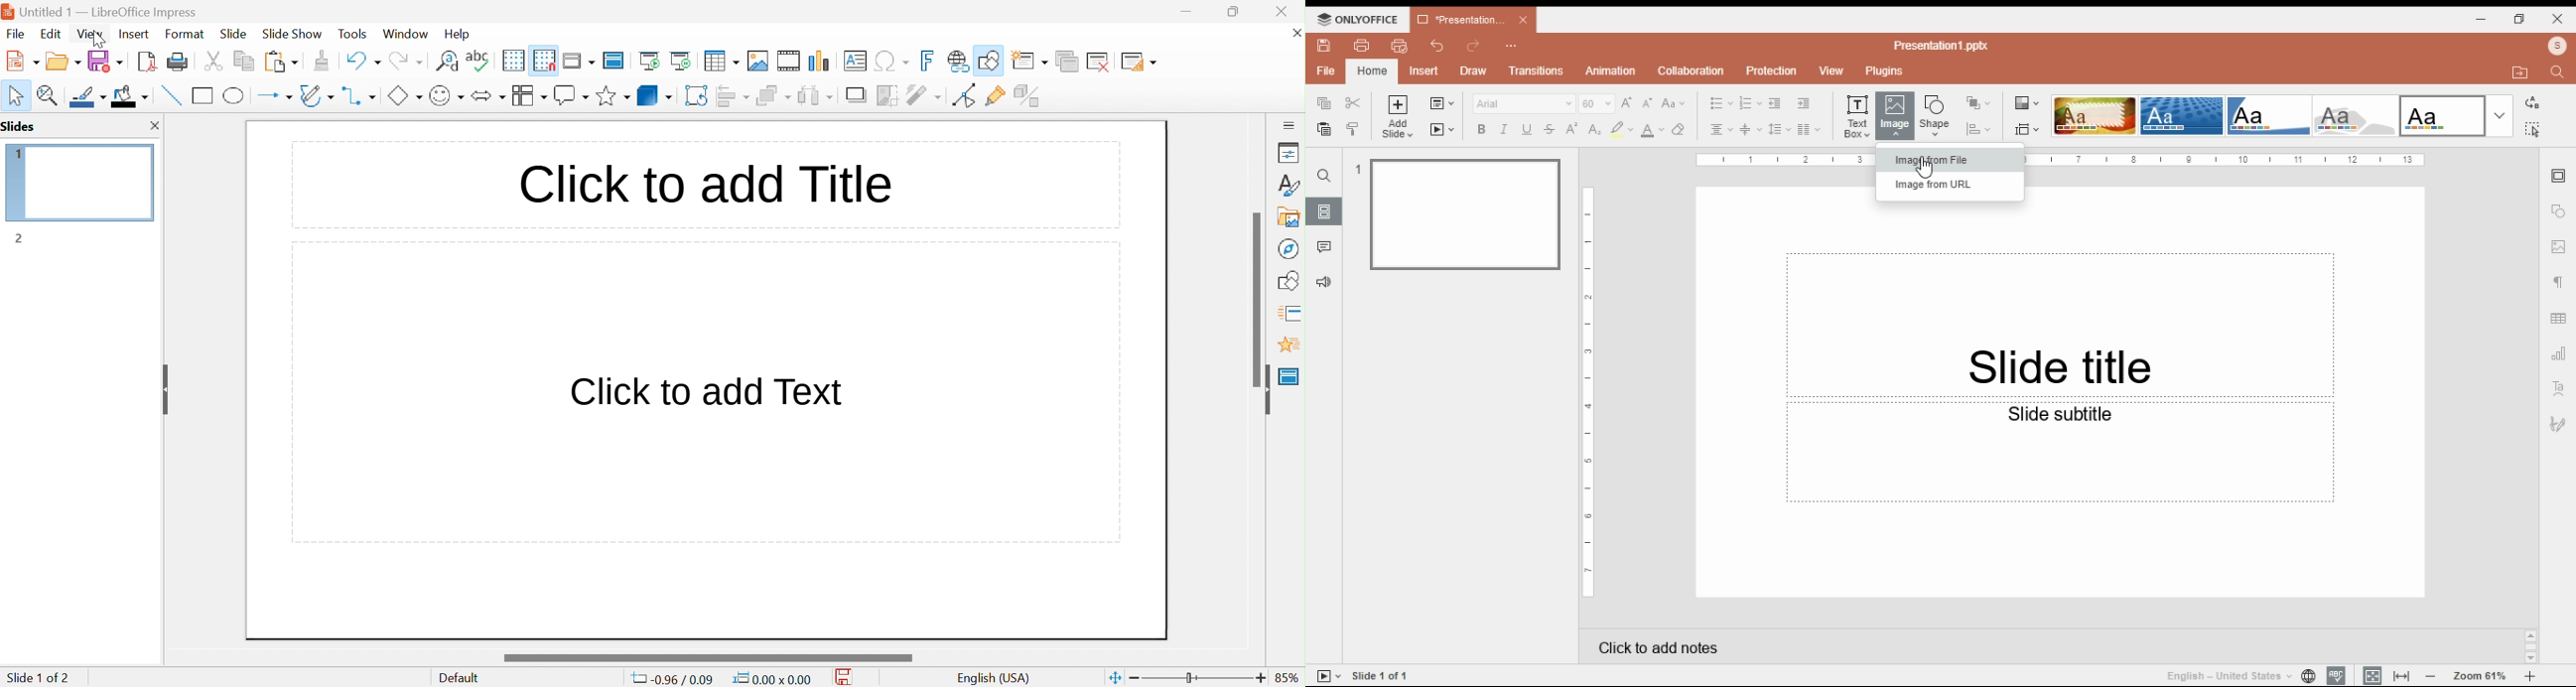 This screenshot has width=2576, height=700. Describe the element at coordinates (758, 61) in the screenshot. I see `insert image` at that location.